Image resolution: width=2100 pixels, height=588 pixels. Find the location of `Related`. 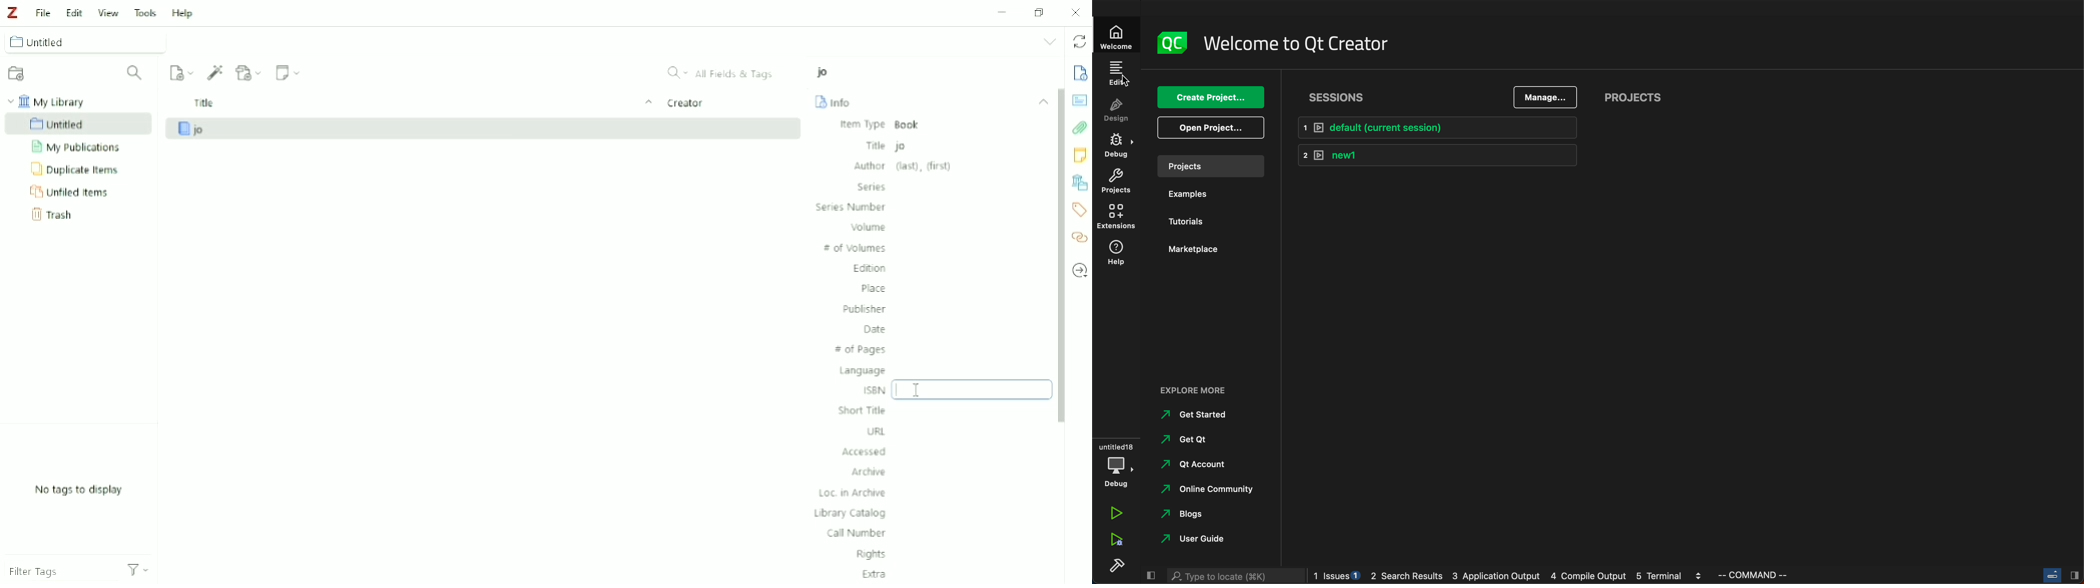

Related is located at coordinates (1080, 239).